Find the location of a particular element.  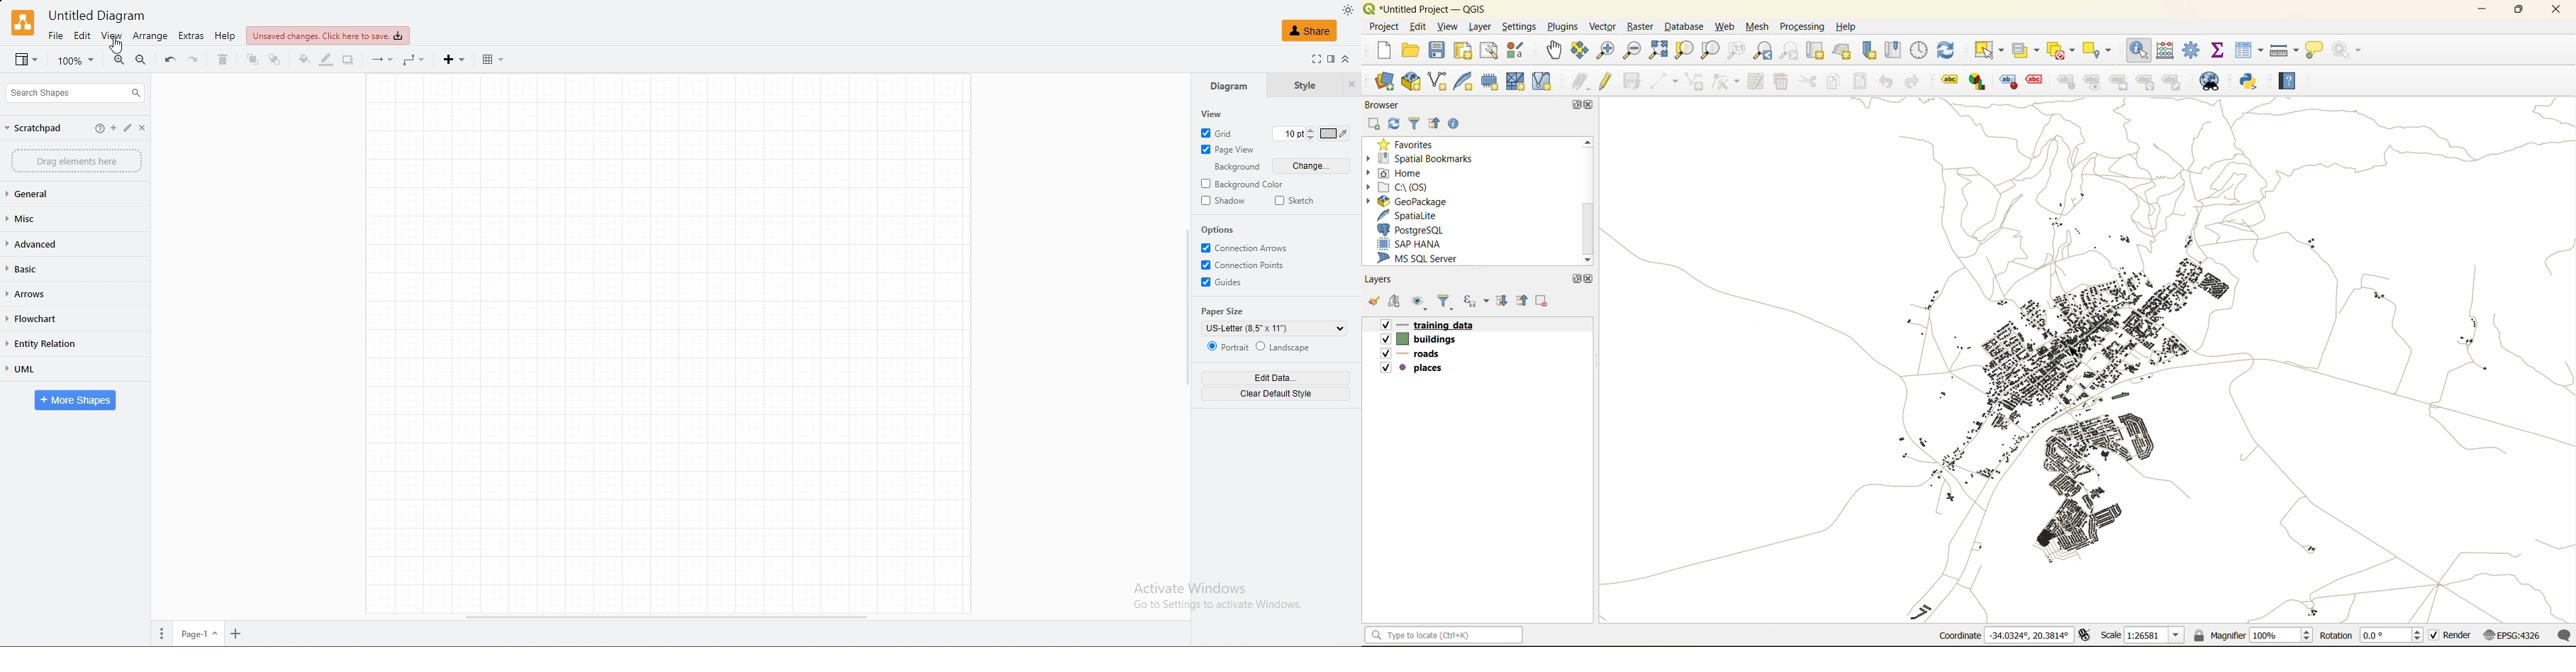

to front is located at coordinates (250, 60).